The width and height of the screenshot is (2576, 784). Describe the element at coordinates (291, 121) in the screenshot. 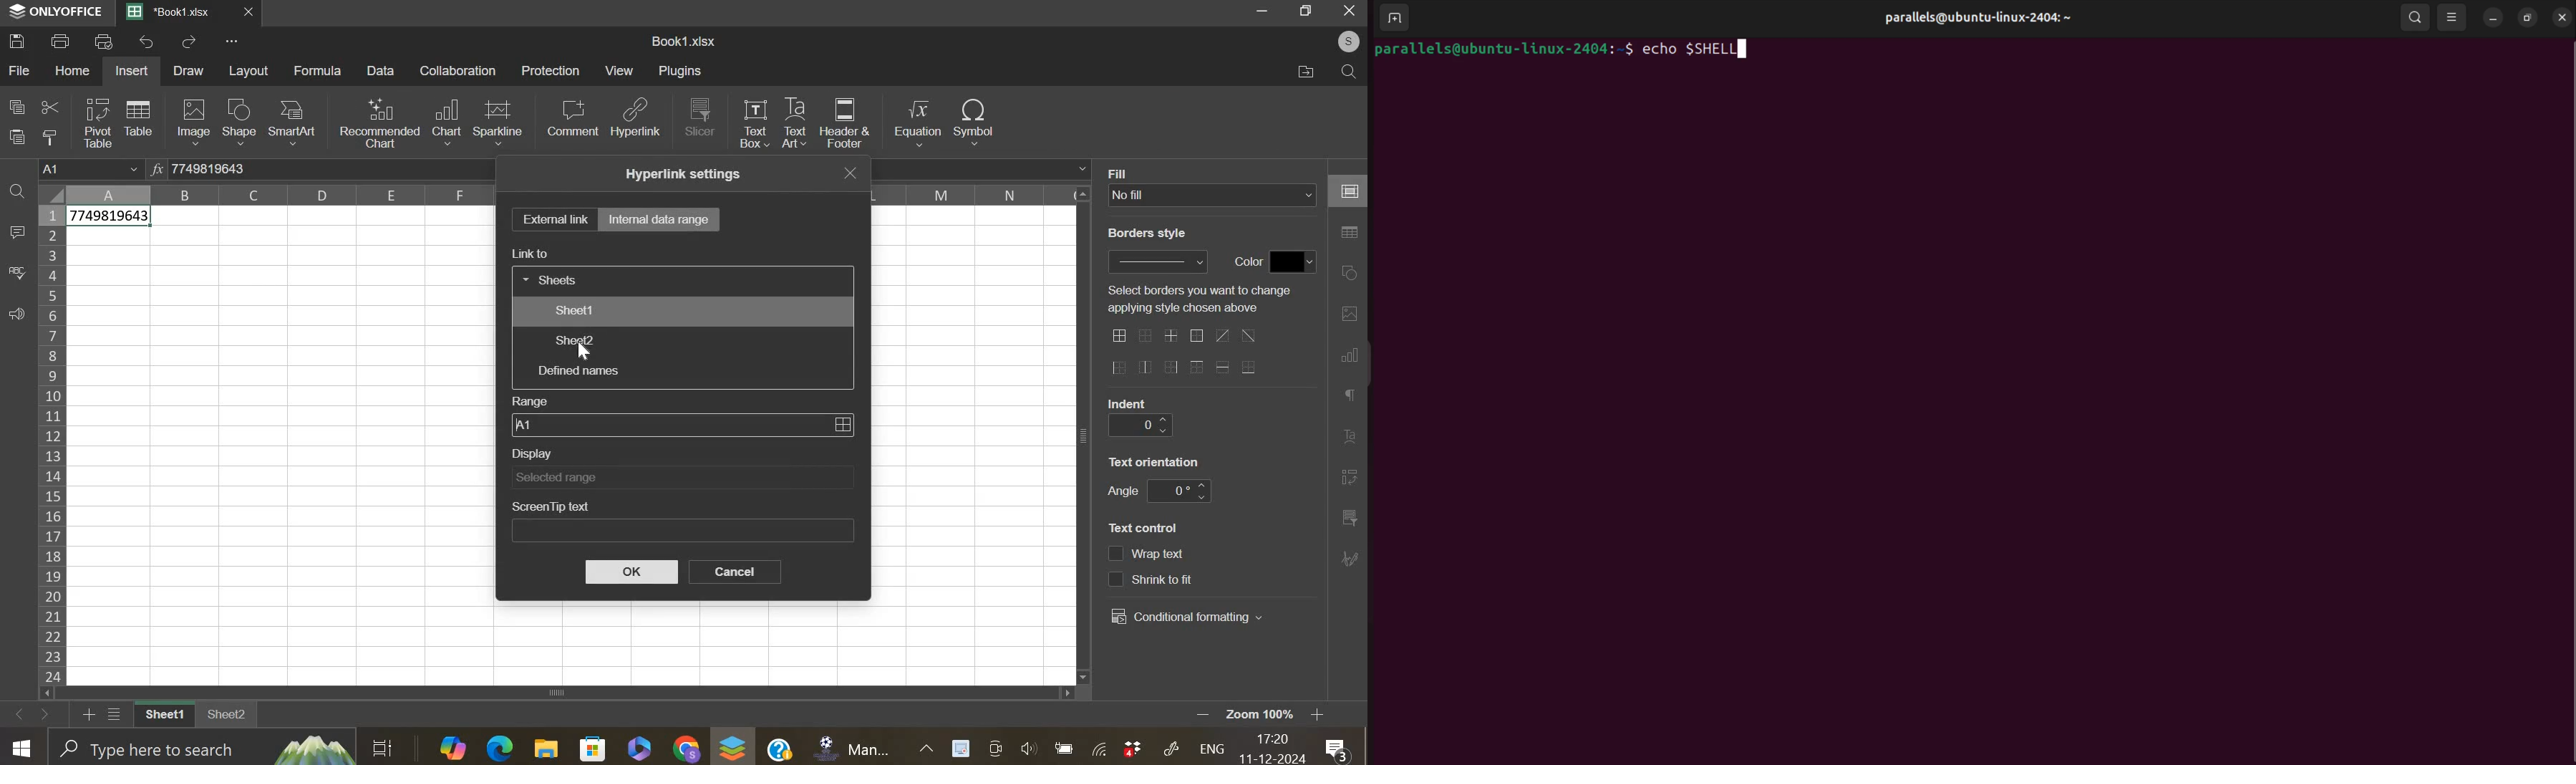

I see `smartart` at that location.